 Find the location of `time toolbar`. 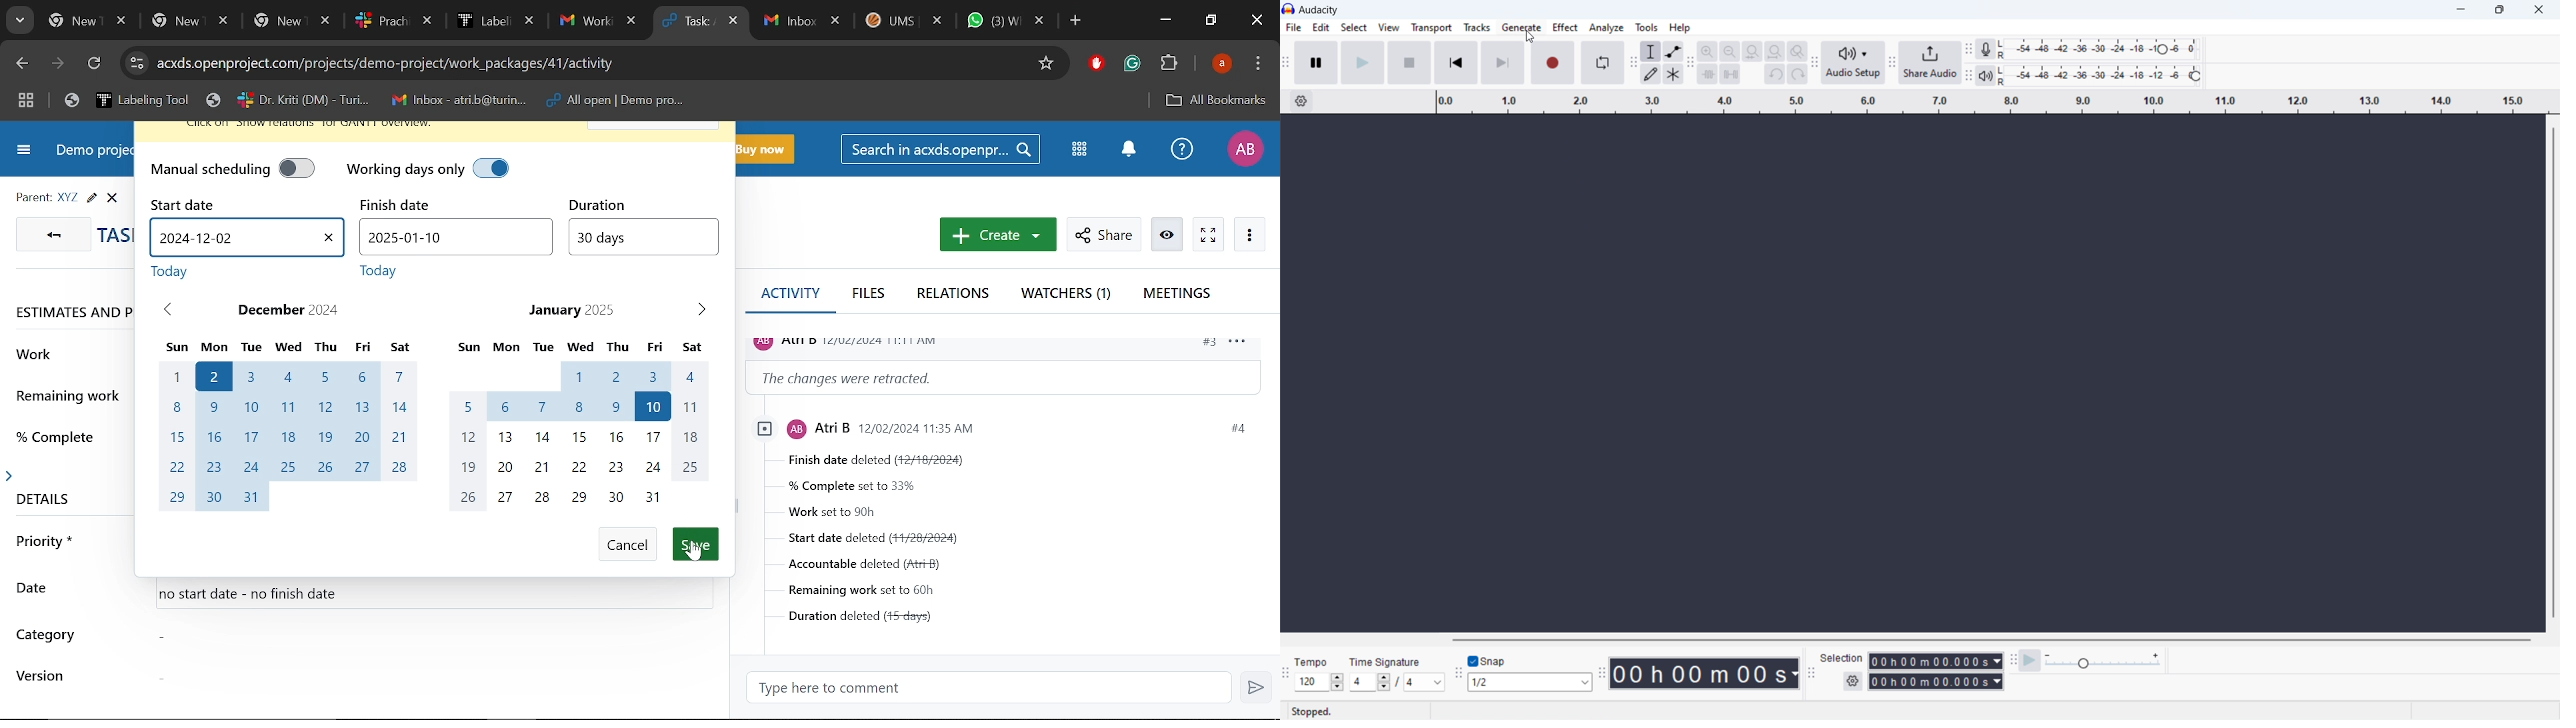

time toolbar is located at coordinates (1601, 670).